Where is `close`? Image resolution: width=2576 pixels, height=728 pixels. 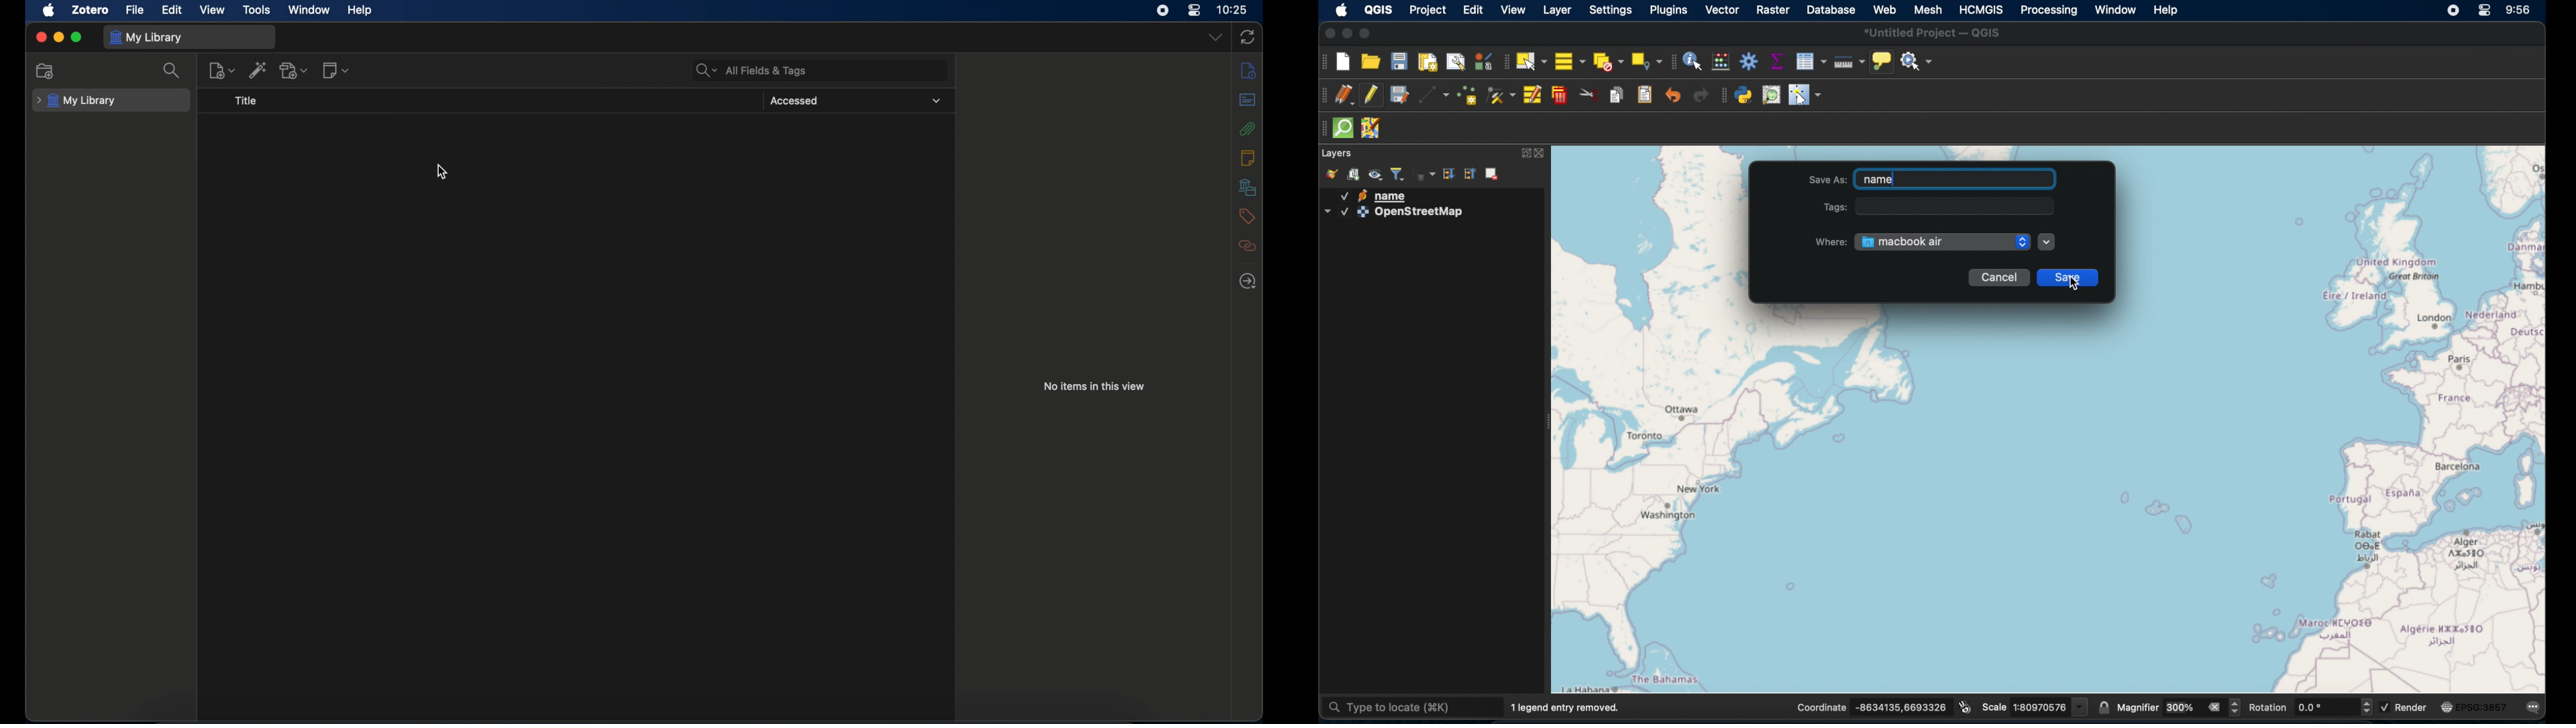 close is located at coordinates (40, 37).